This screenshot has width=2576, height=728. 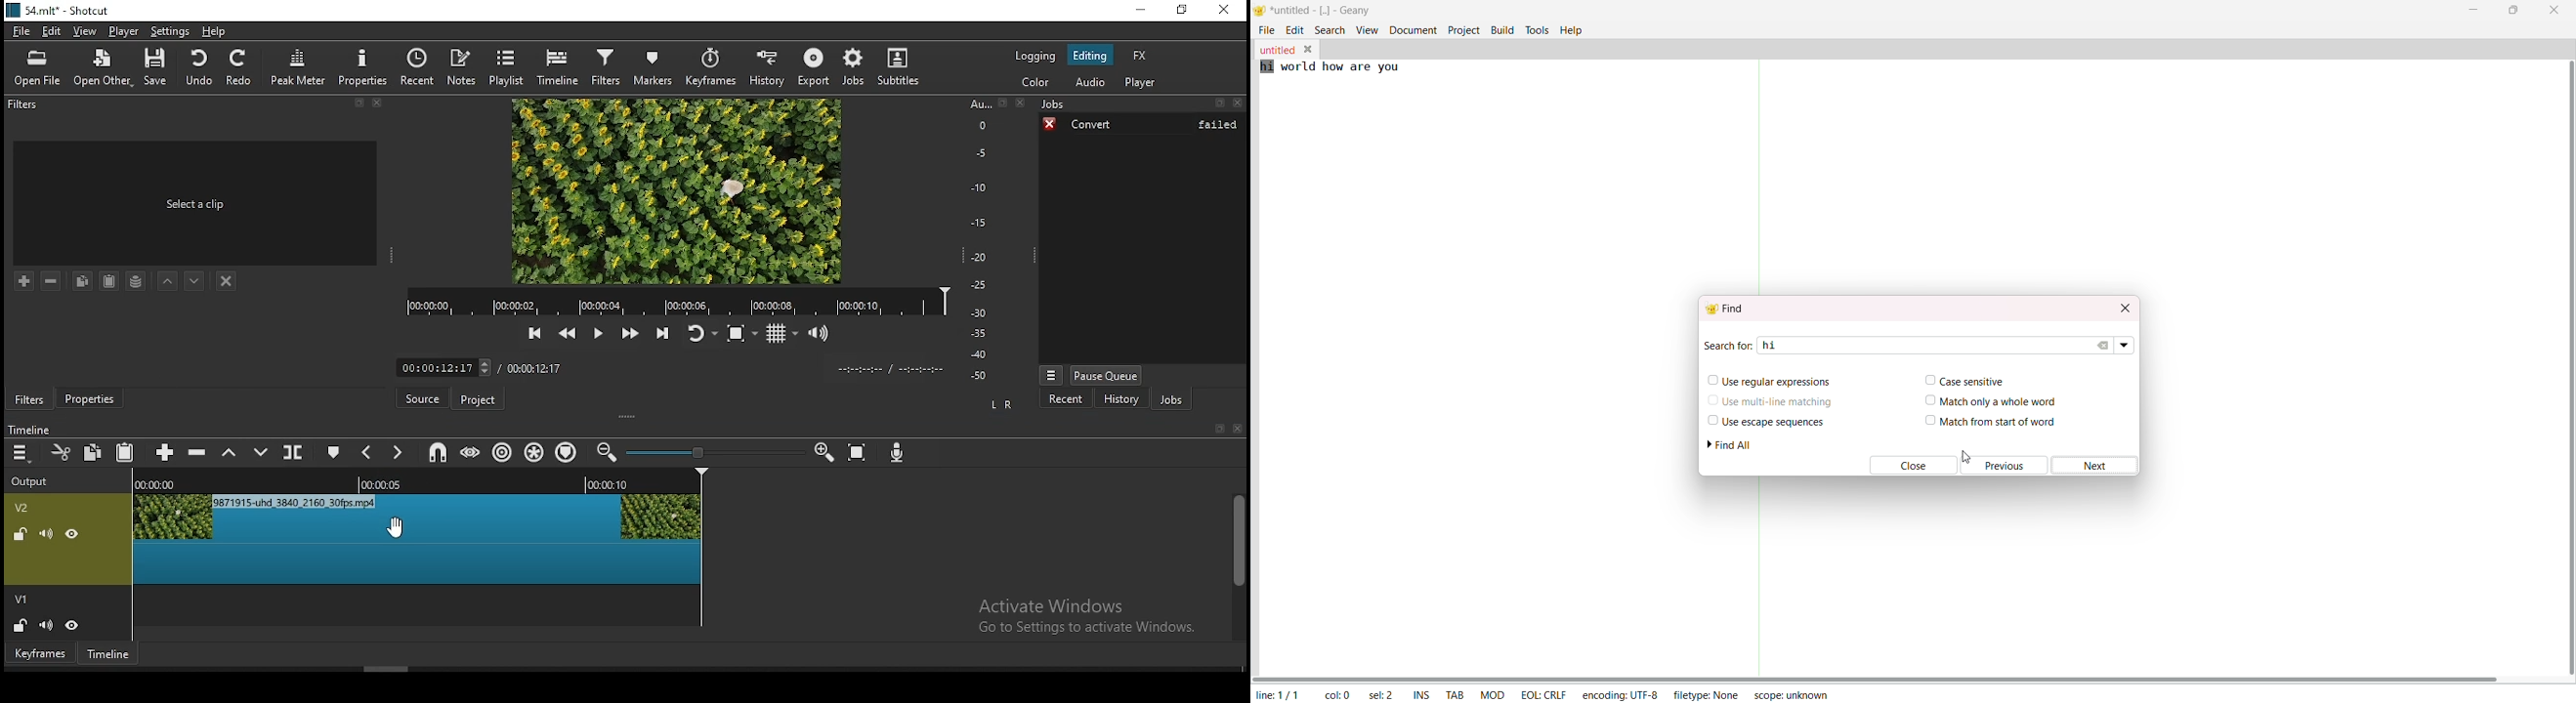 What do you see at coordinates (31, 431) in the screenshot?
I see `timeline` at bounding box center [31, 431].